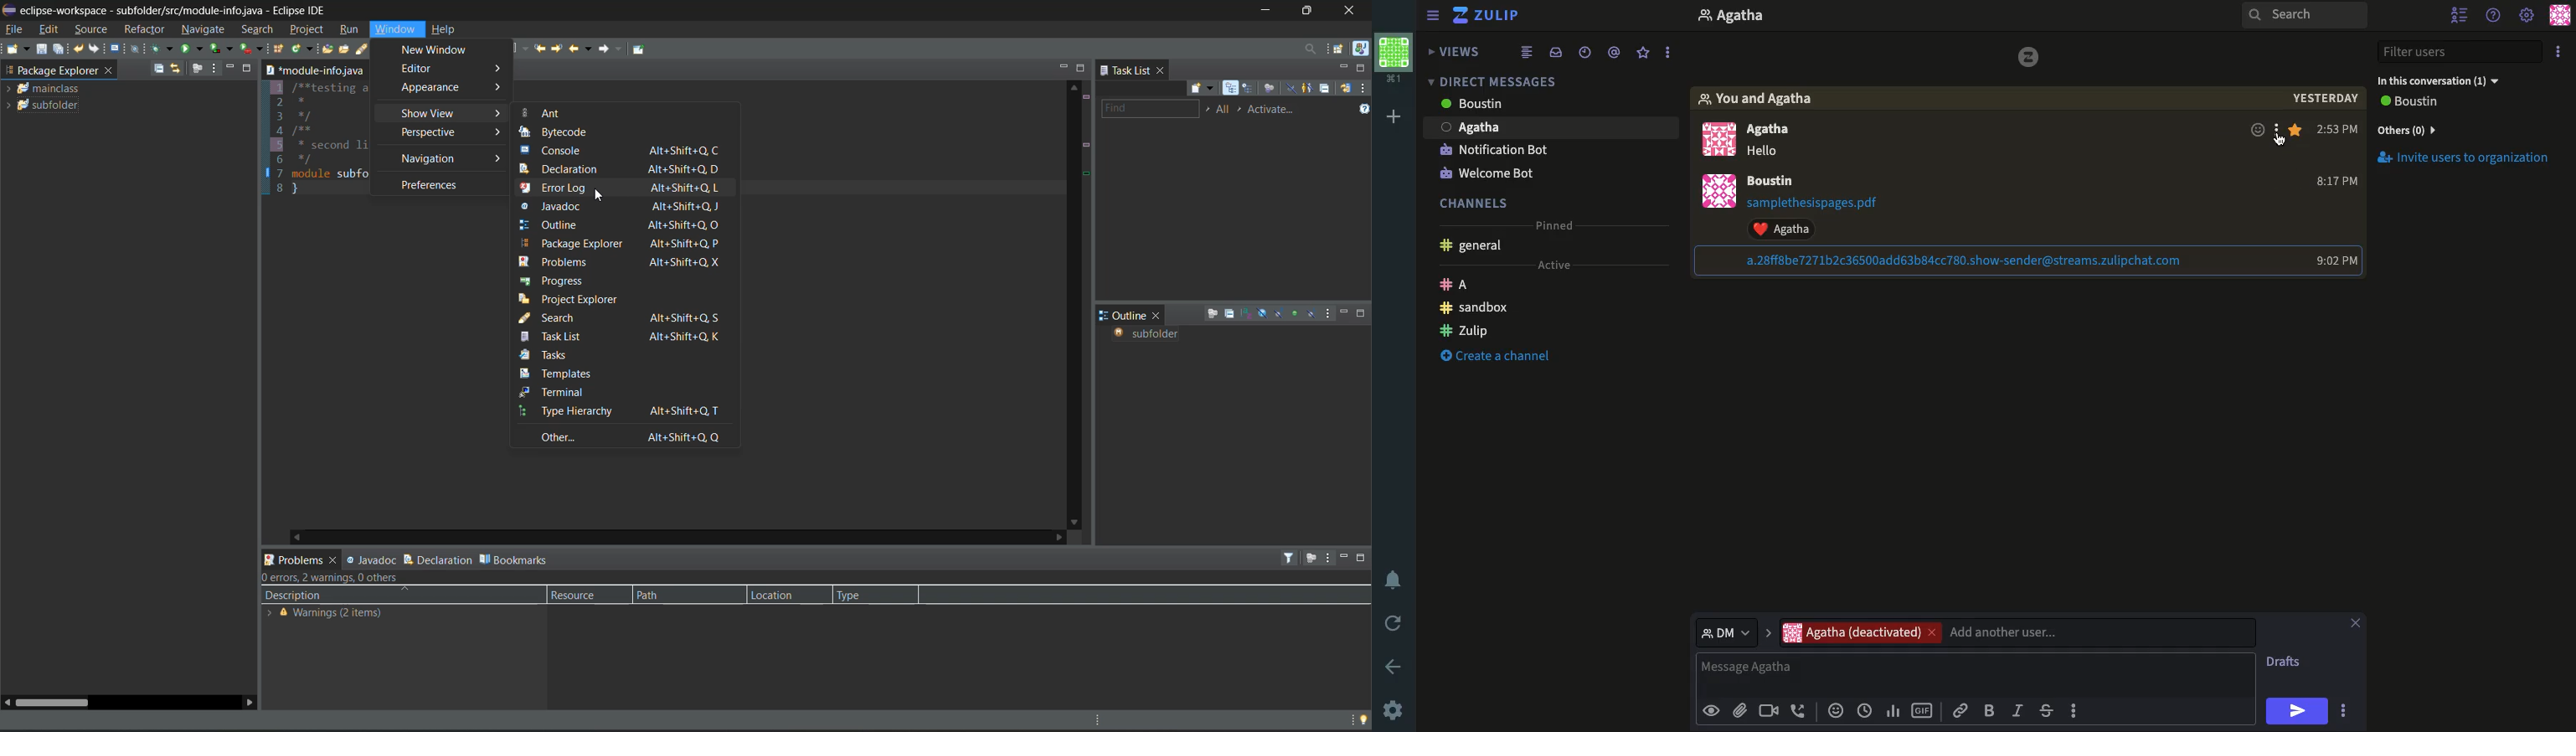  Describe the element at coordinates (2459, 13) in the screenshot. I see `Hide users list` at that location.